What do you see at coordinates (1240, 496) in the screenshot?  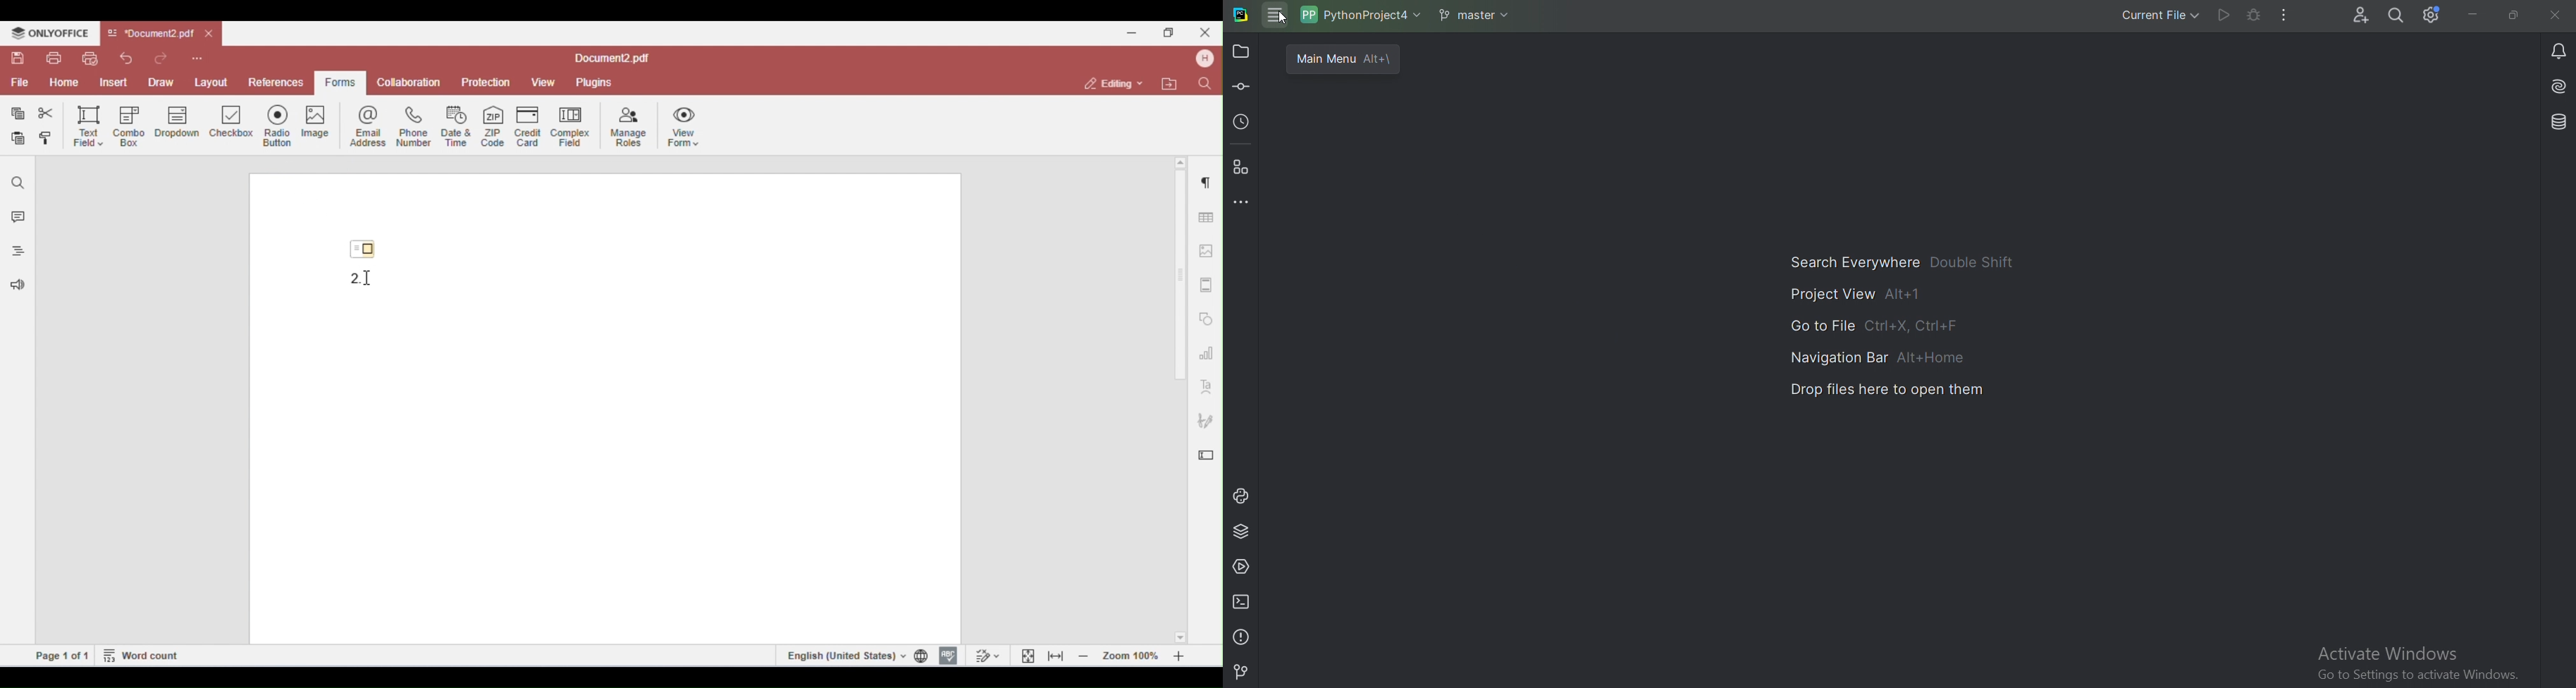 I see `Python console` at bounding box center [1240, 496].